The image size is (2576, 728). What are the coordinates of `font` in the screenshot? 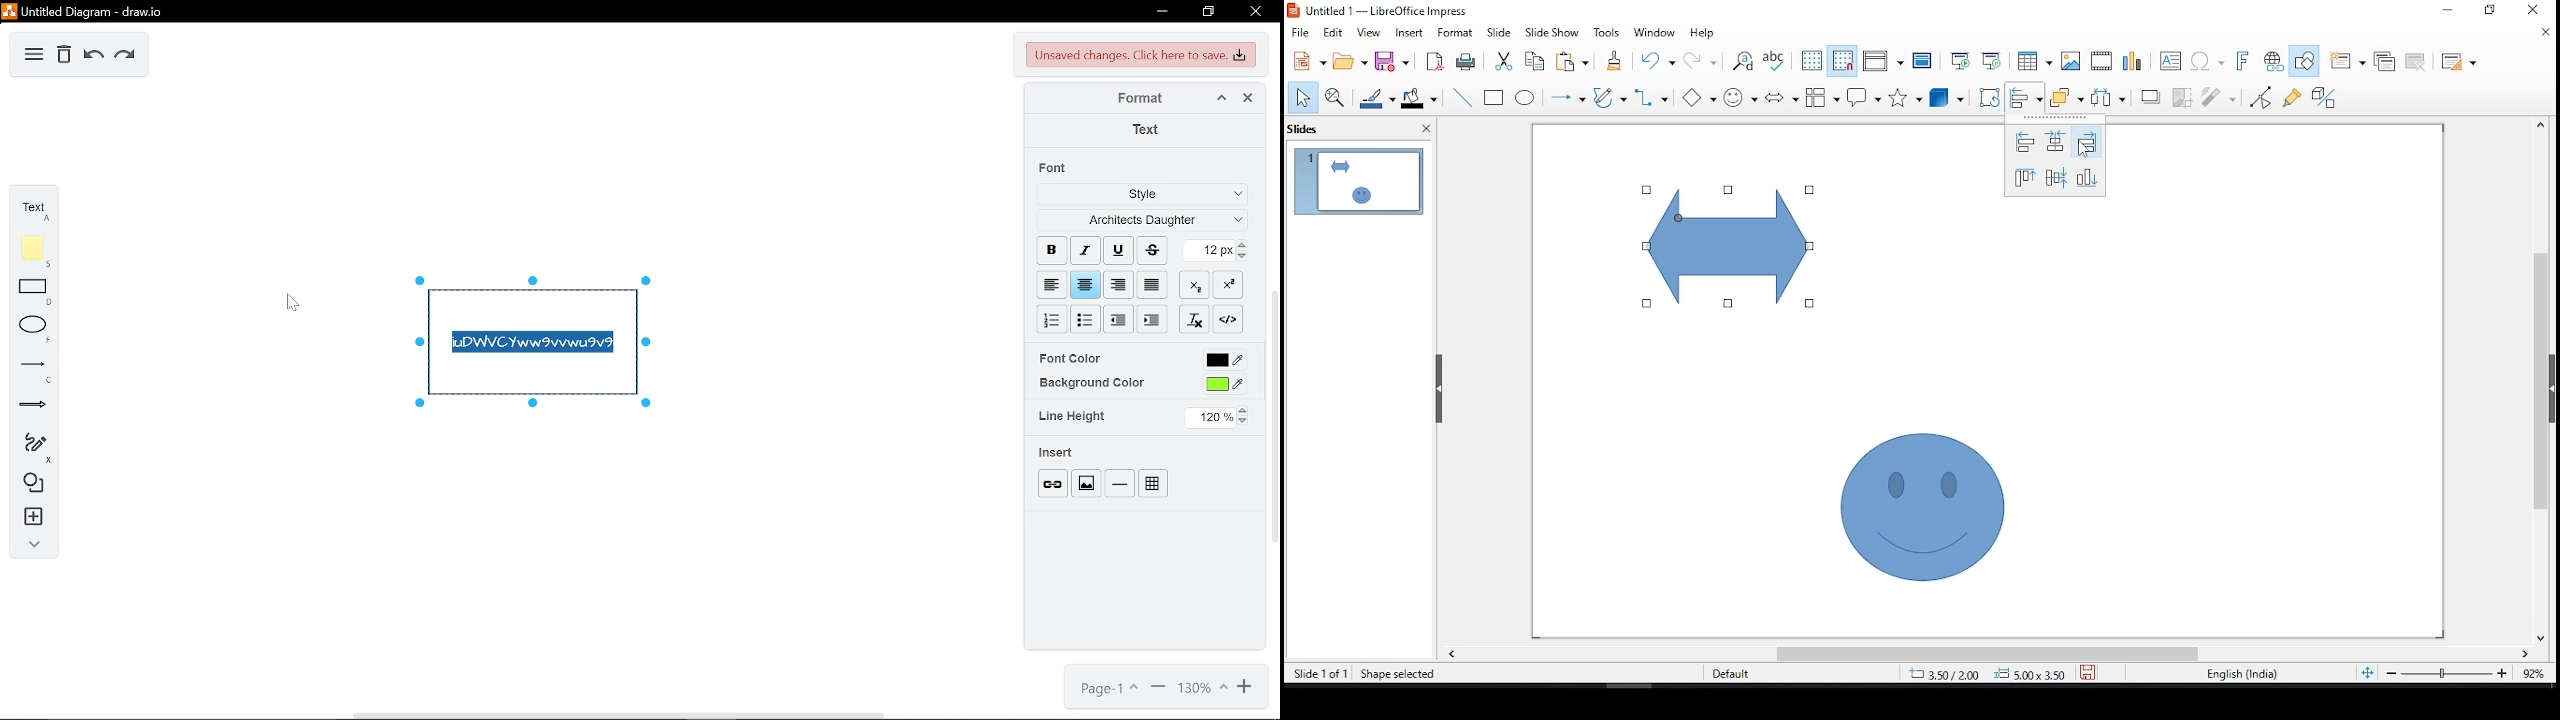 It's located at (1056, 167).